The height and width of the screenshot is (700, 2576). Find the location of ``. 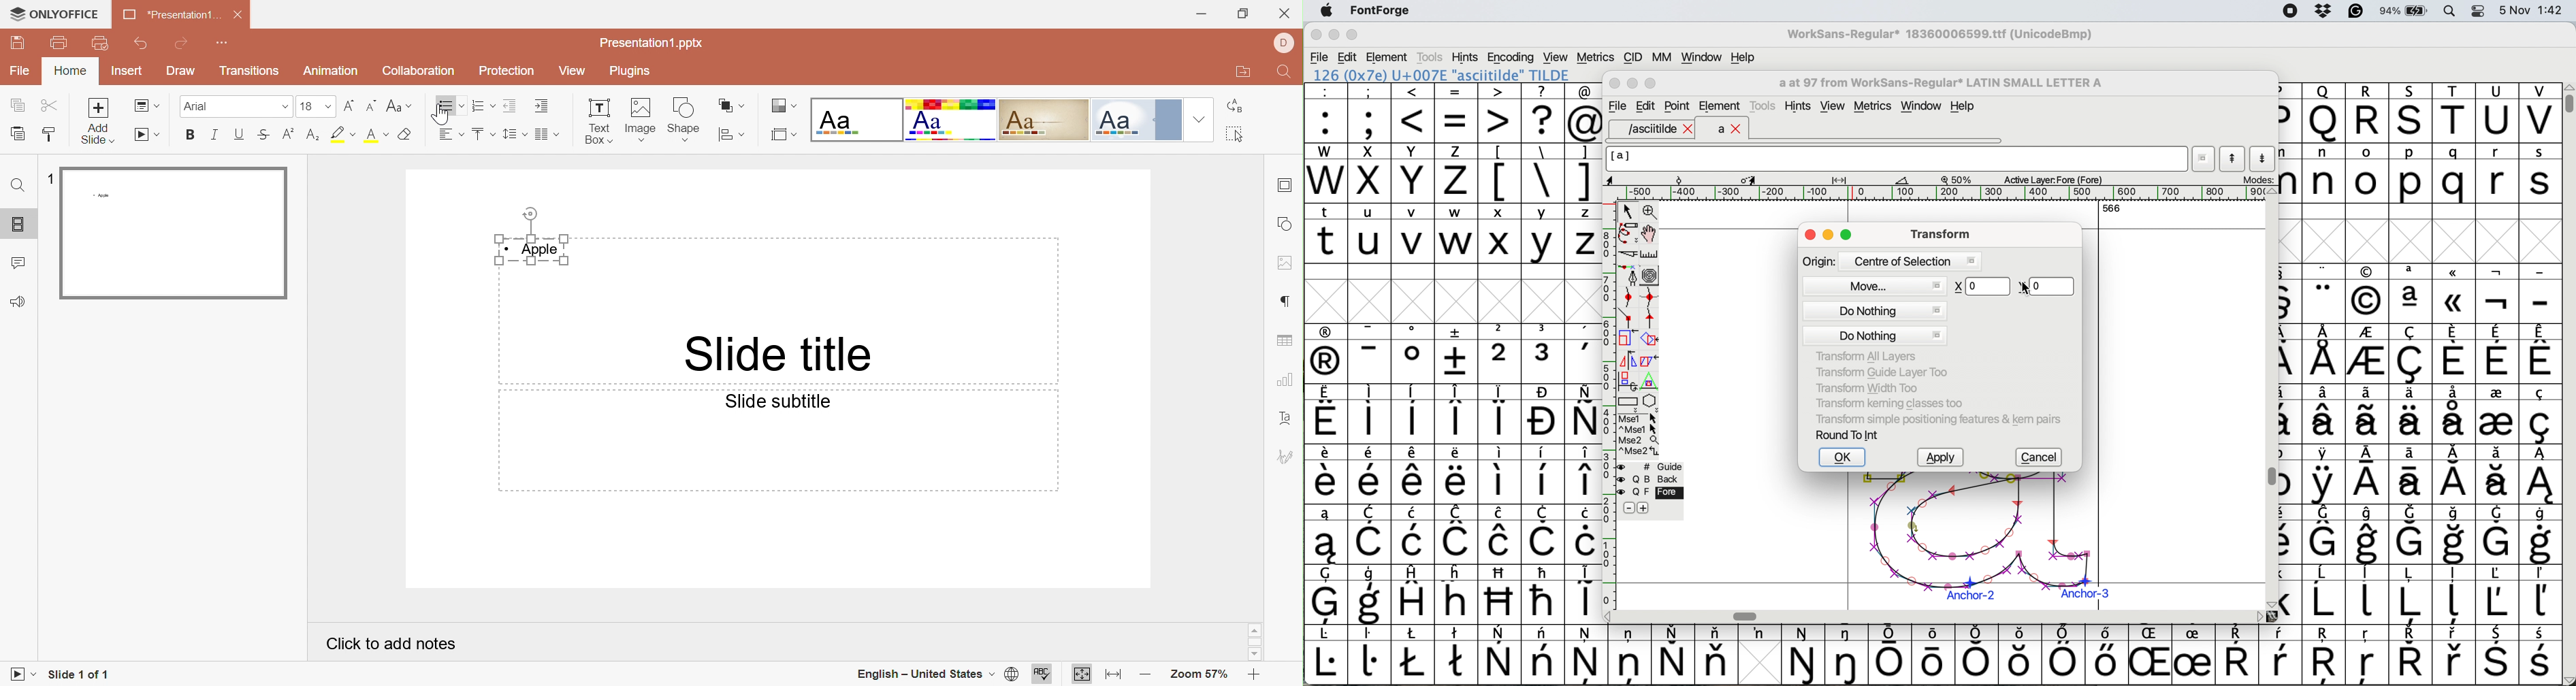

 is located at coordinates (2323, 113).